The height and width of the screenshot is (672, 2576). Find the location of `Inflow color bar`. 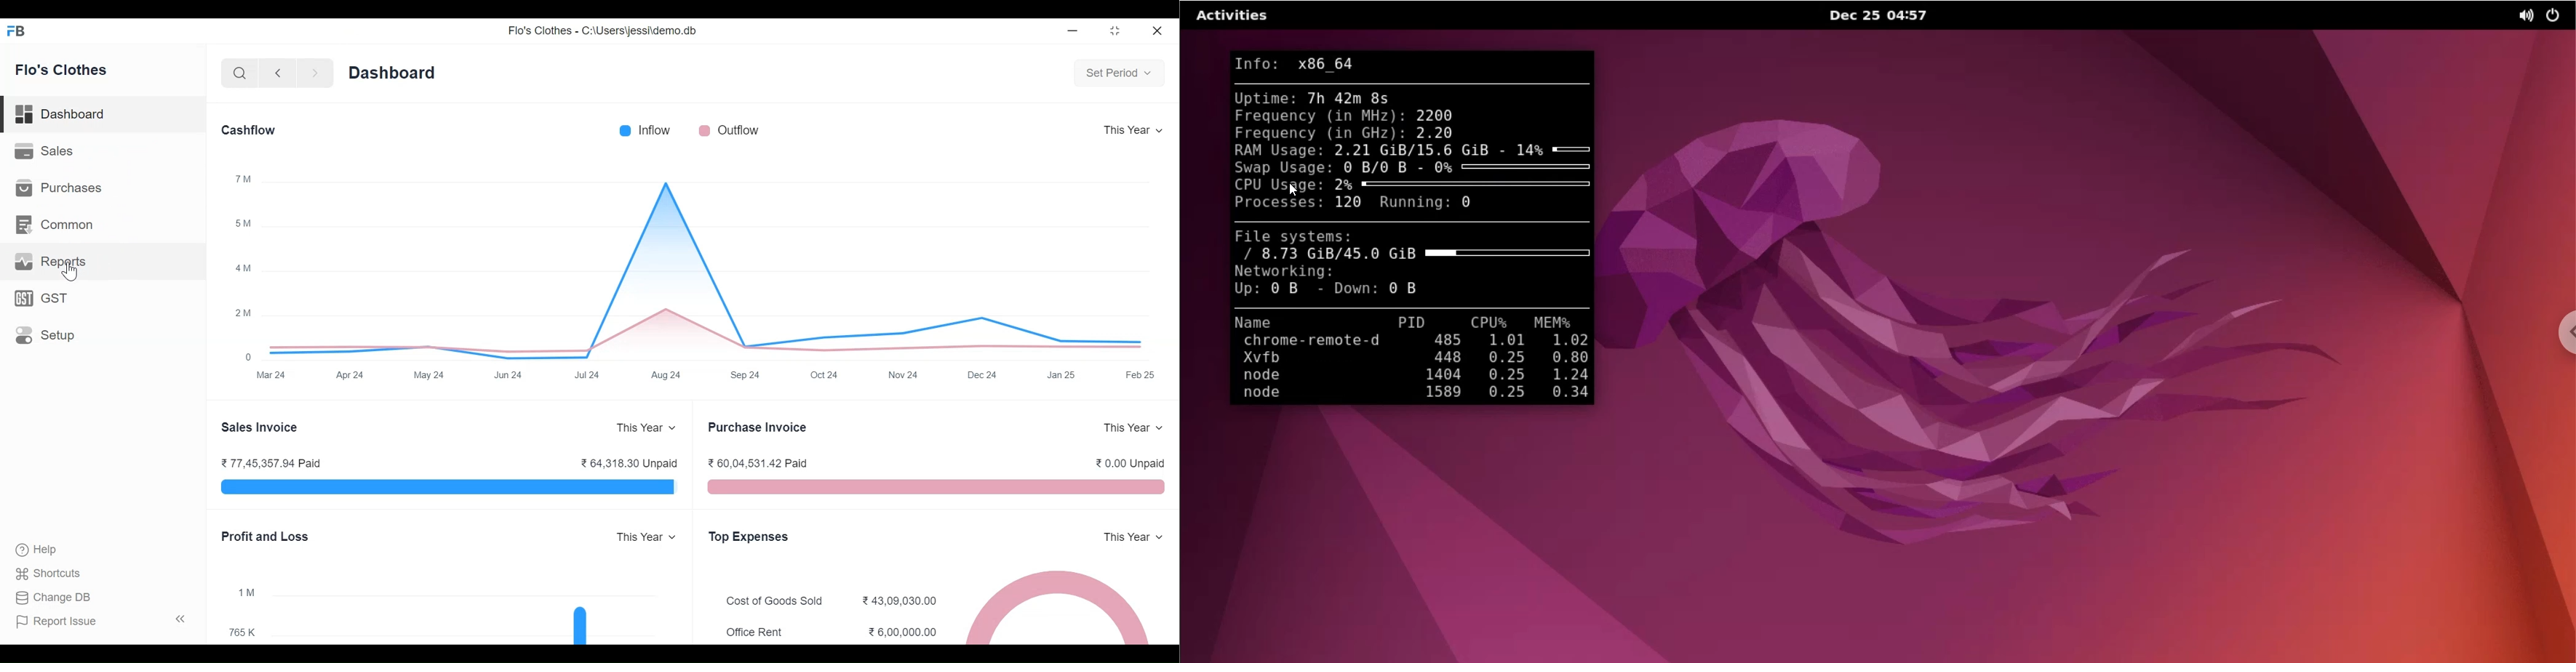

Inflow color bar is located at coordinates (625, 129).